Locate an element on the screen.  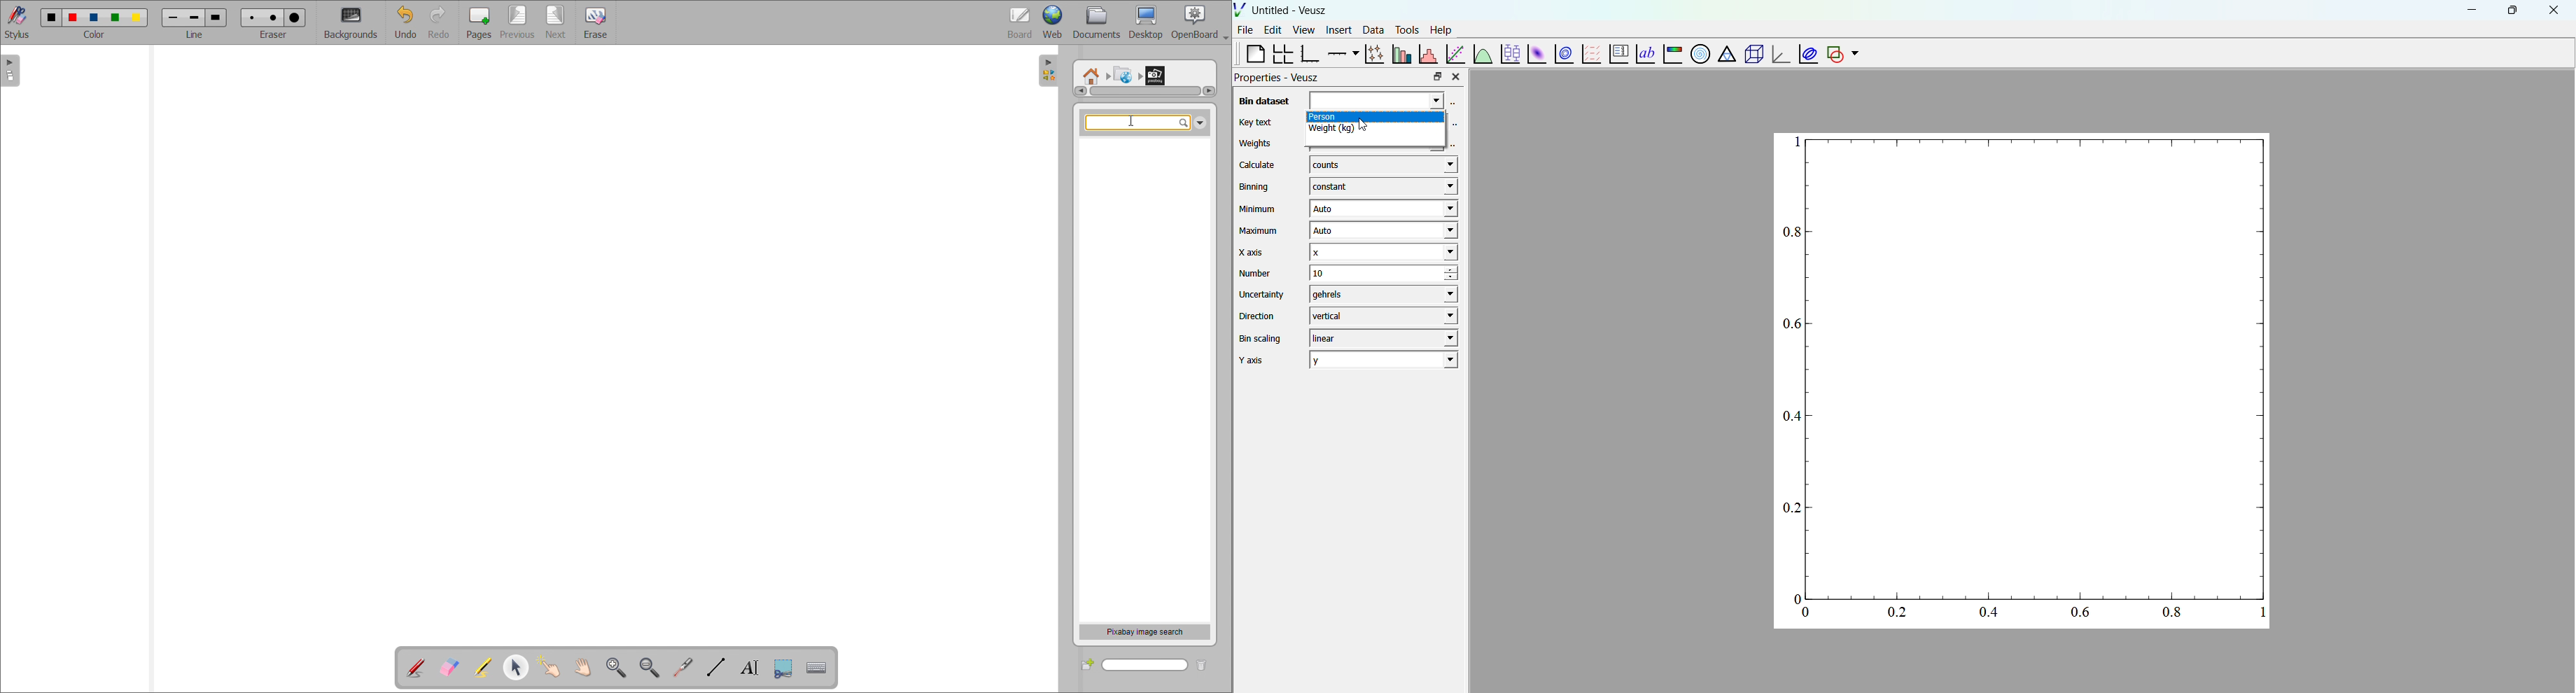
write text is located at coordinates (749, 667).